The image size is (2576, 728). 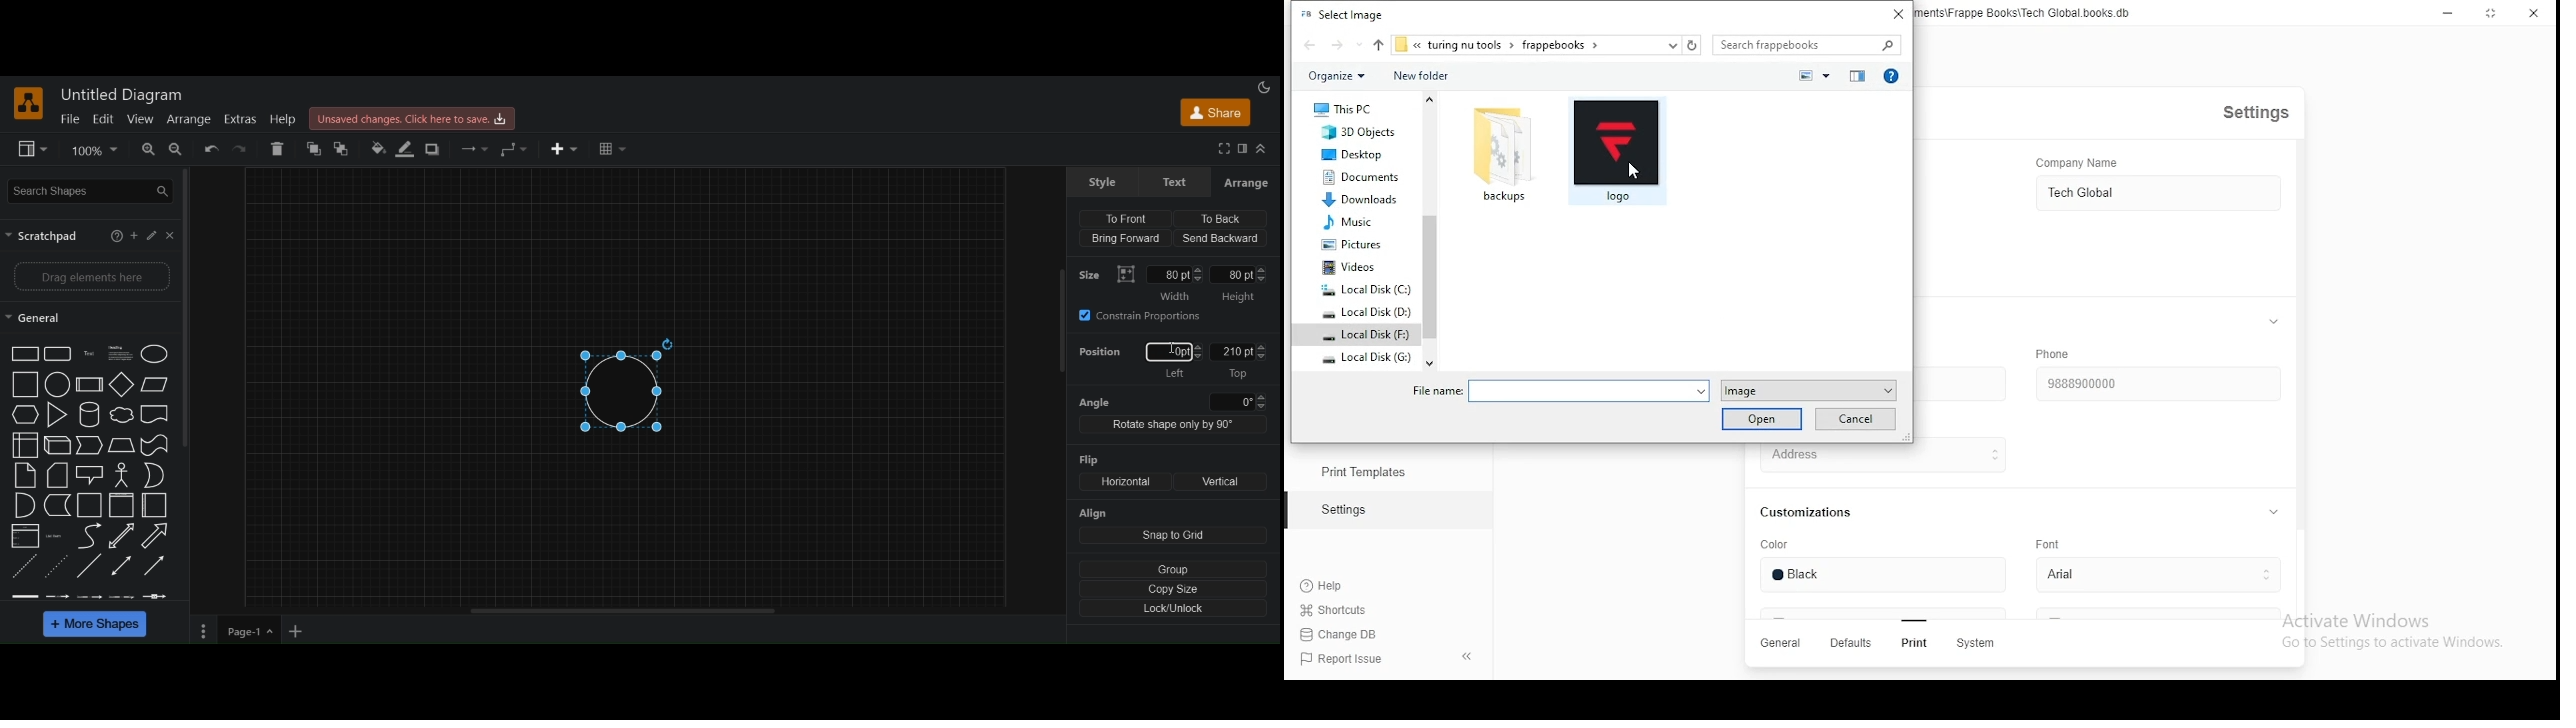 I want to click on select preview, so click(x=1812, y=80).